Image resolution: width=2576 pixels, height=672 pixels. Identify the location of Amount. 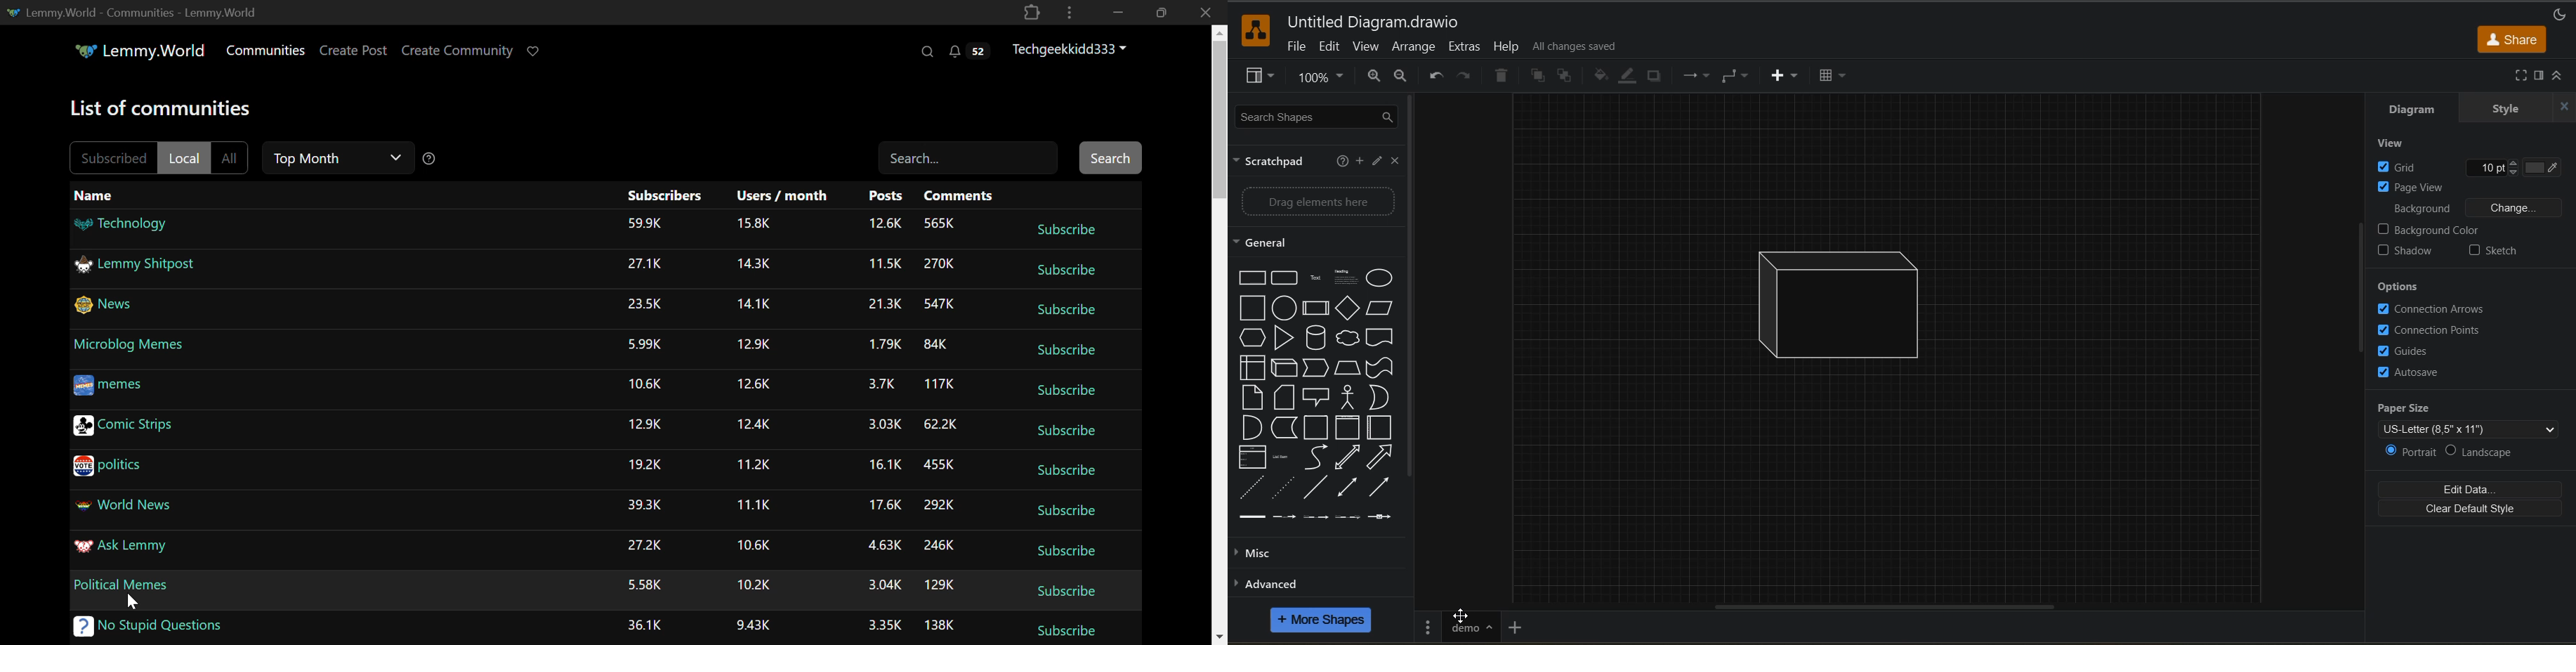
(883, 305).